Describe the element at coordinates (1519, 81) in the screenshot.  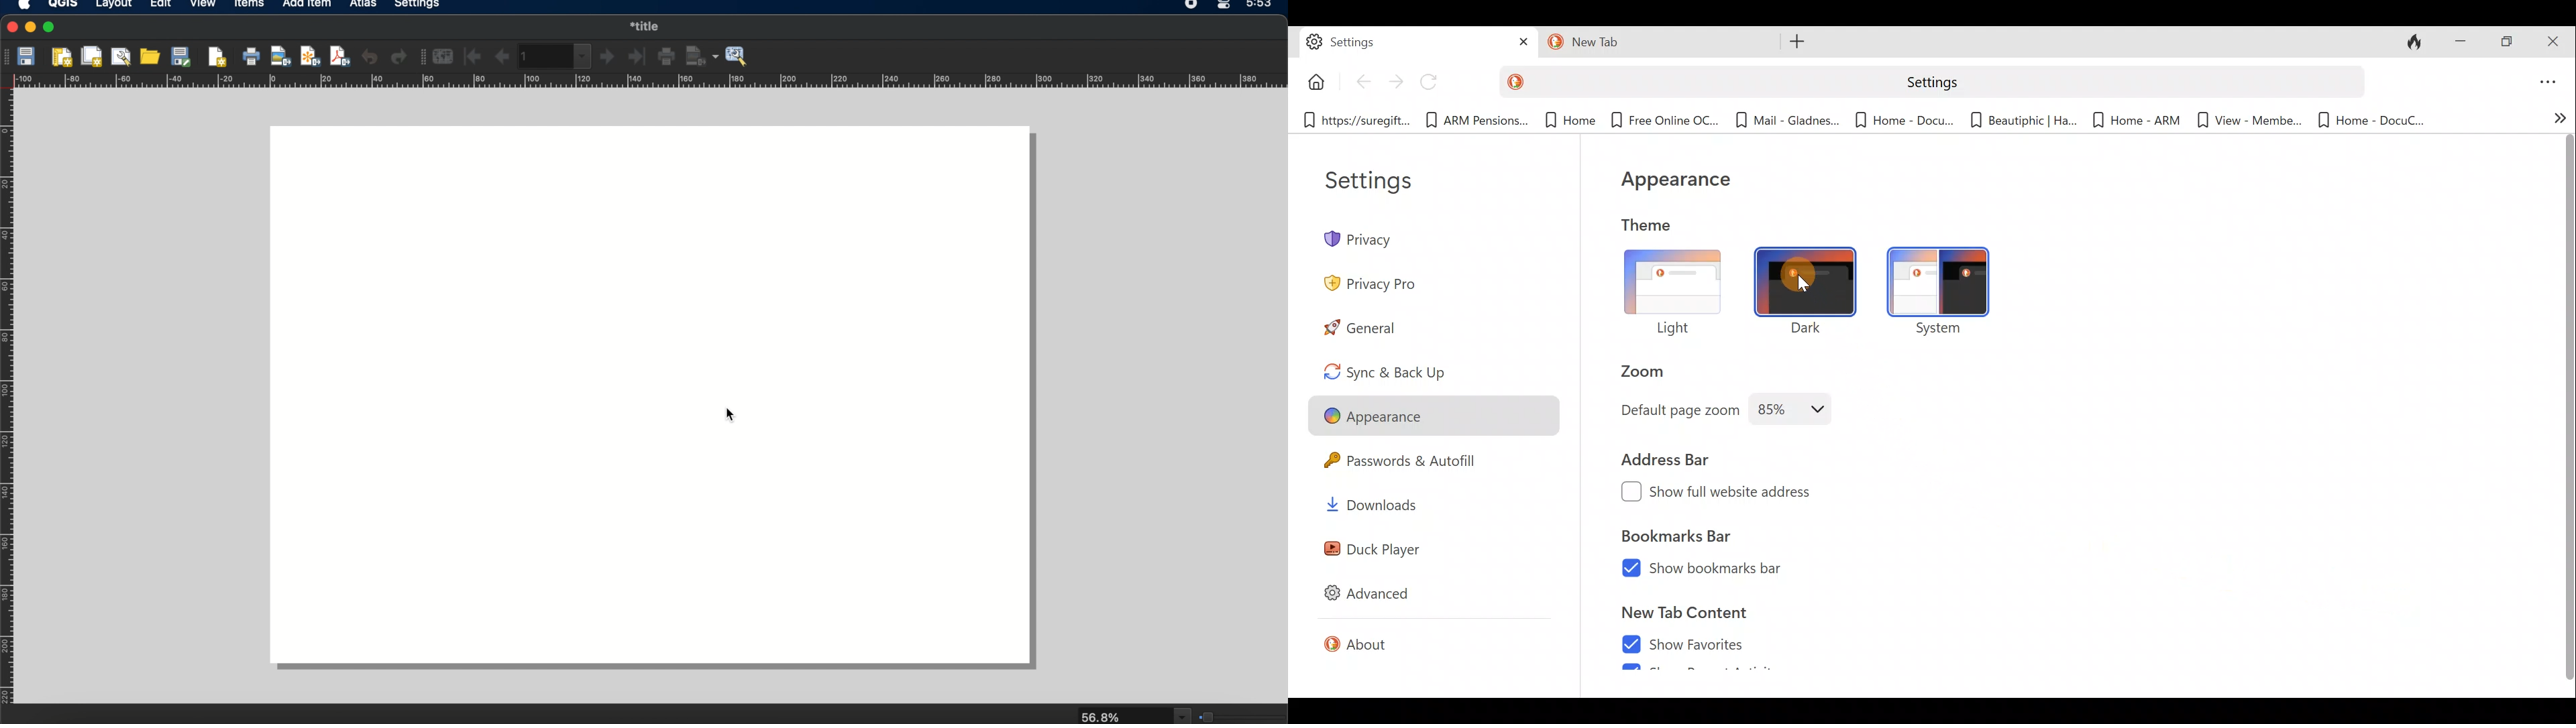
I see `DuckDuckGo logo` at that location.